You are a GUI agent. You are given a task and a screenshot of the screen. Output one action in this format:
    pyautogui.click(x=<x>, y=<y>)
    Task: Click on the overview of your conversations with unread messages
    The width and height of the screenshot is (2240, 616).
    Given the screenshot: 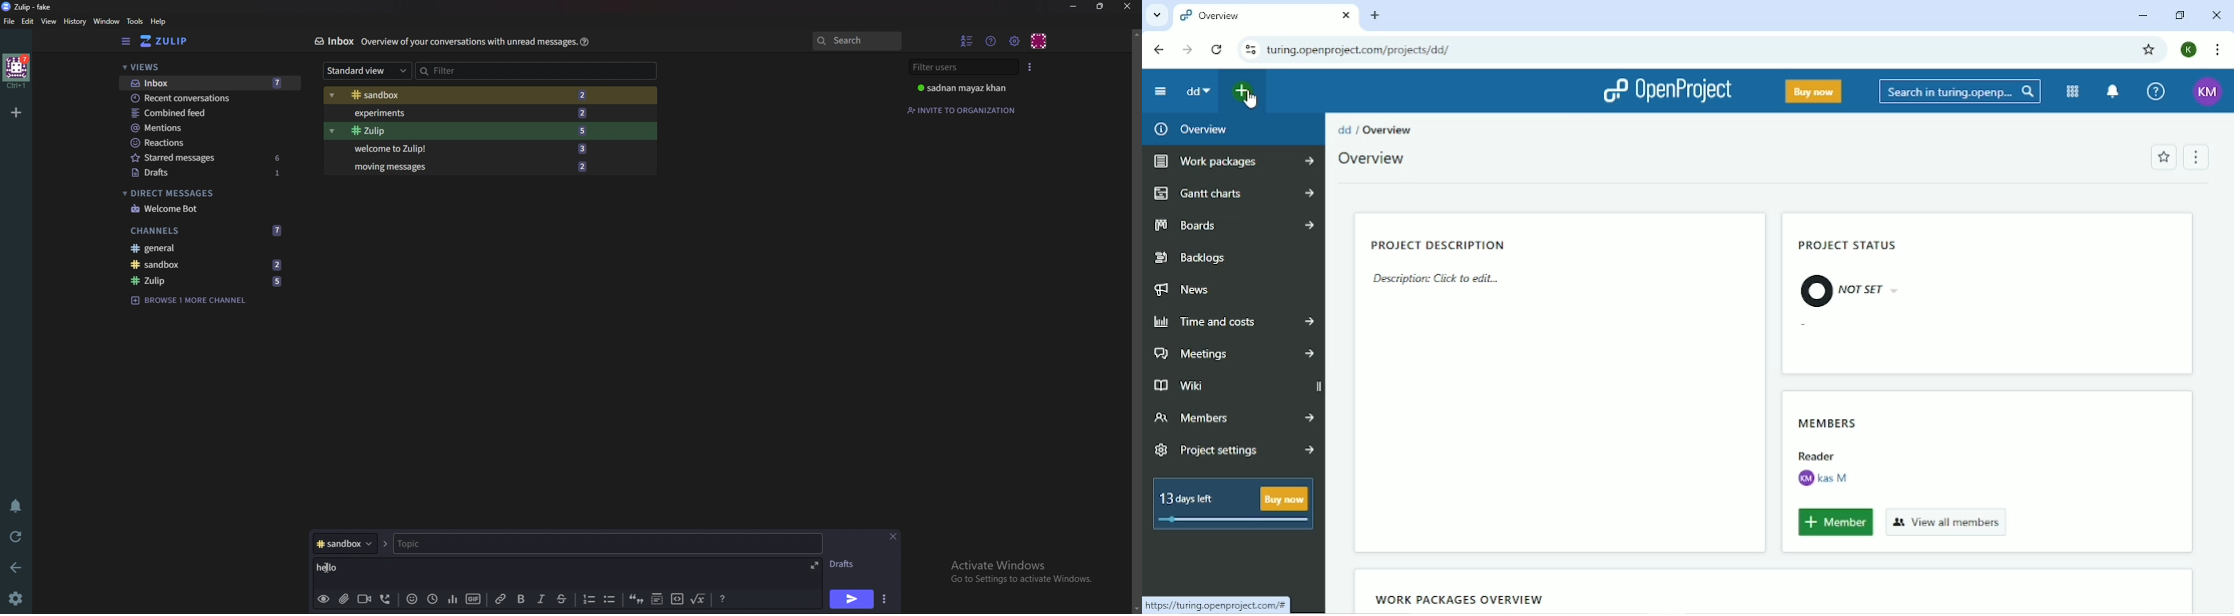 What is the action you would take?
    pyautogui.click(x=466, y=43)
    